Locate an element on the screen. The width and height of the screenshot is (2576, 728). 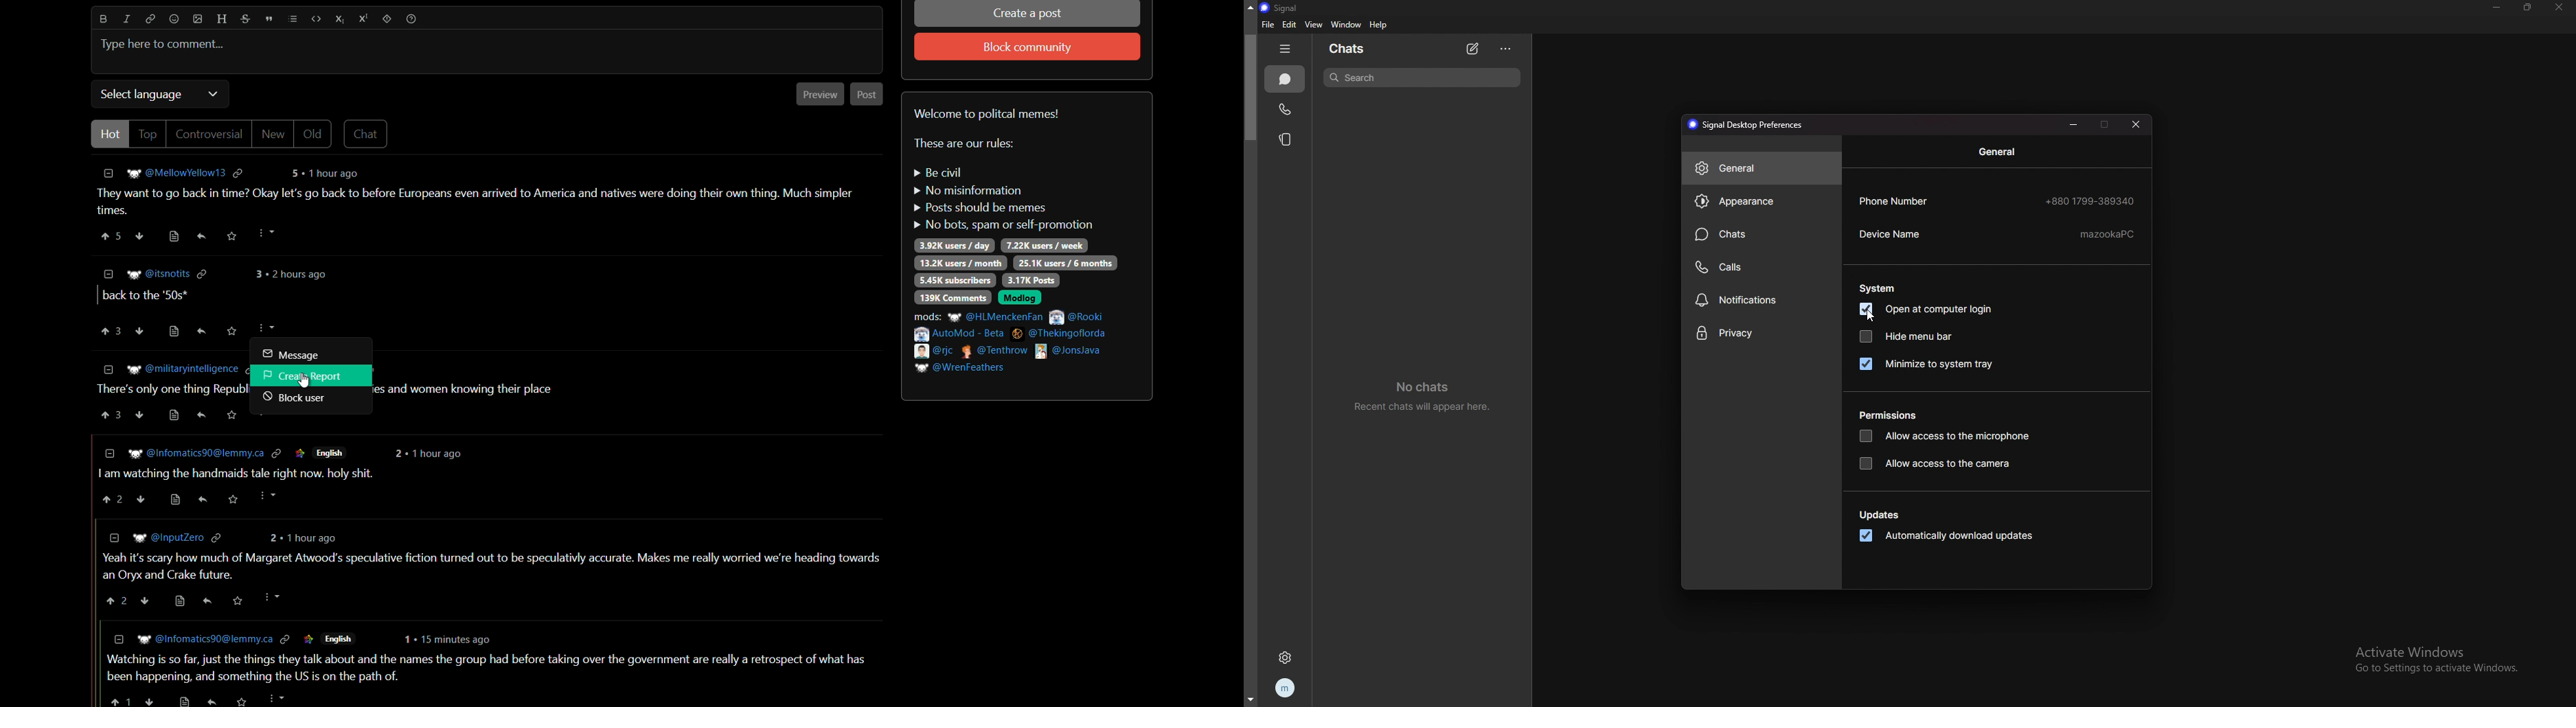
maximize is located at coordinates (2106, 124).